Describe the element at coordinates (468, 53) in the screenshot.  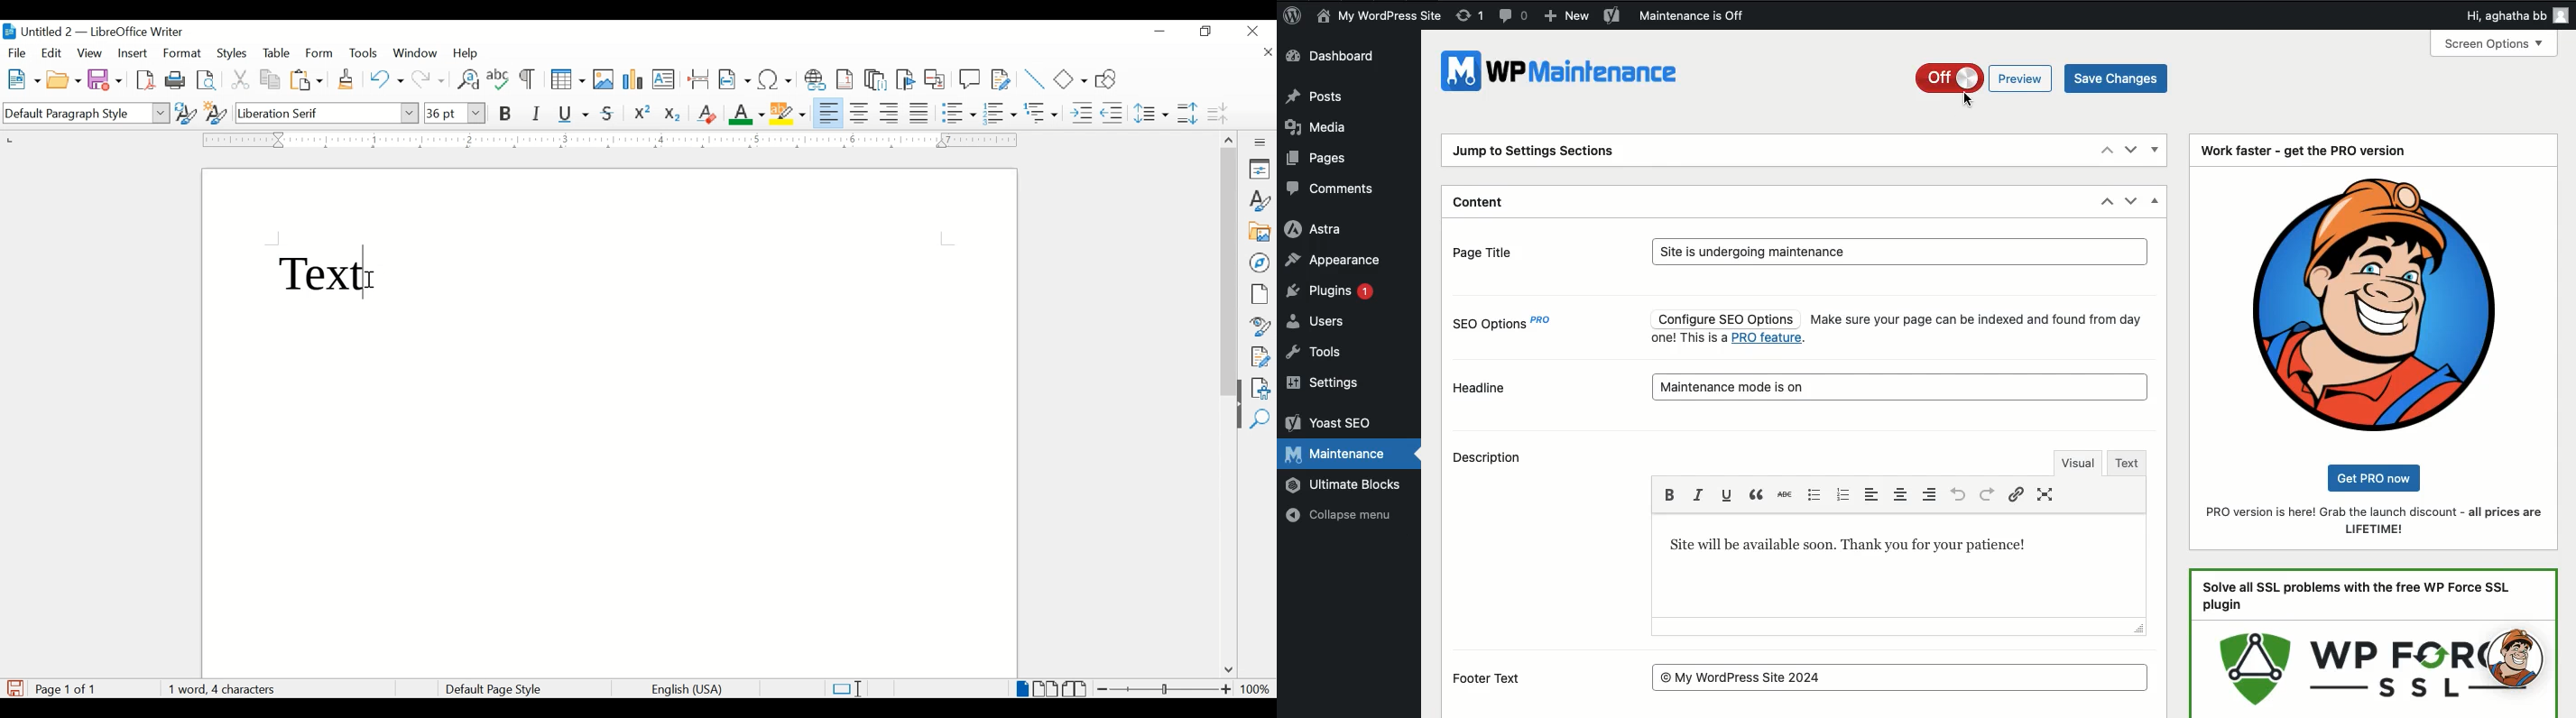
I see `help` at that location.